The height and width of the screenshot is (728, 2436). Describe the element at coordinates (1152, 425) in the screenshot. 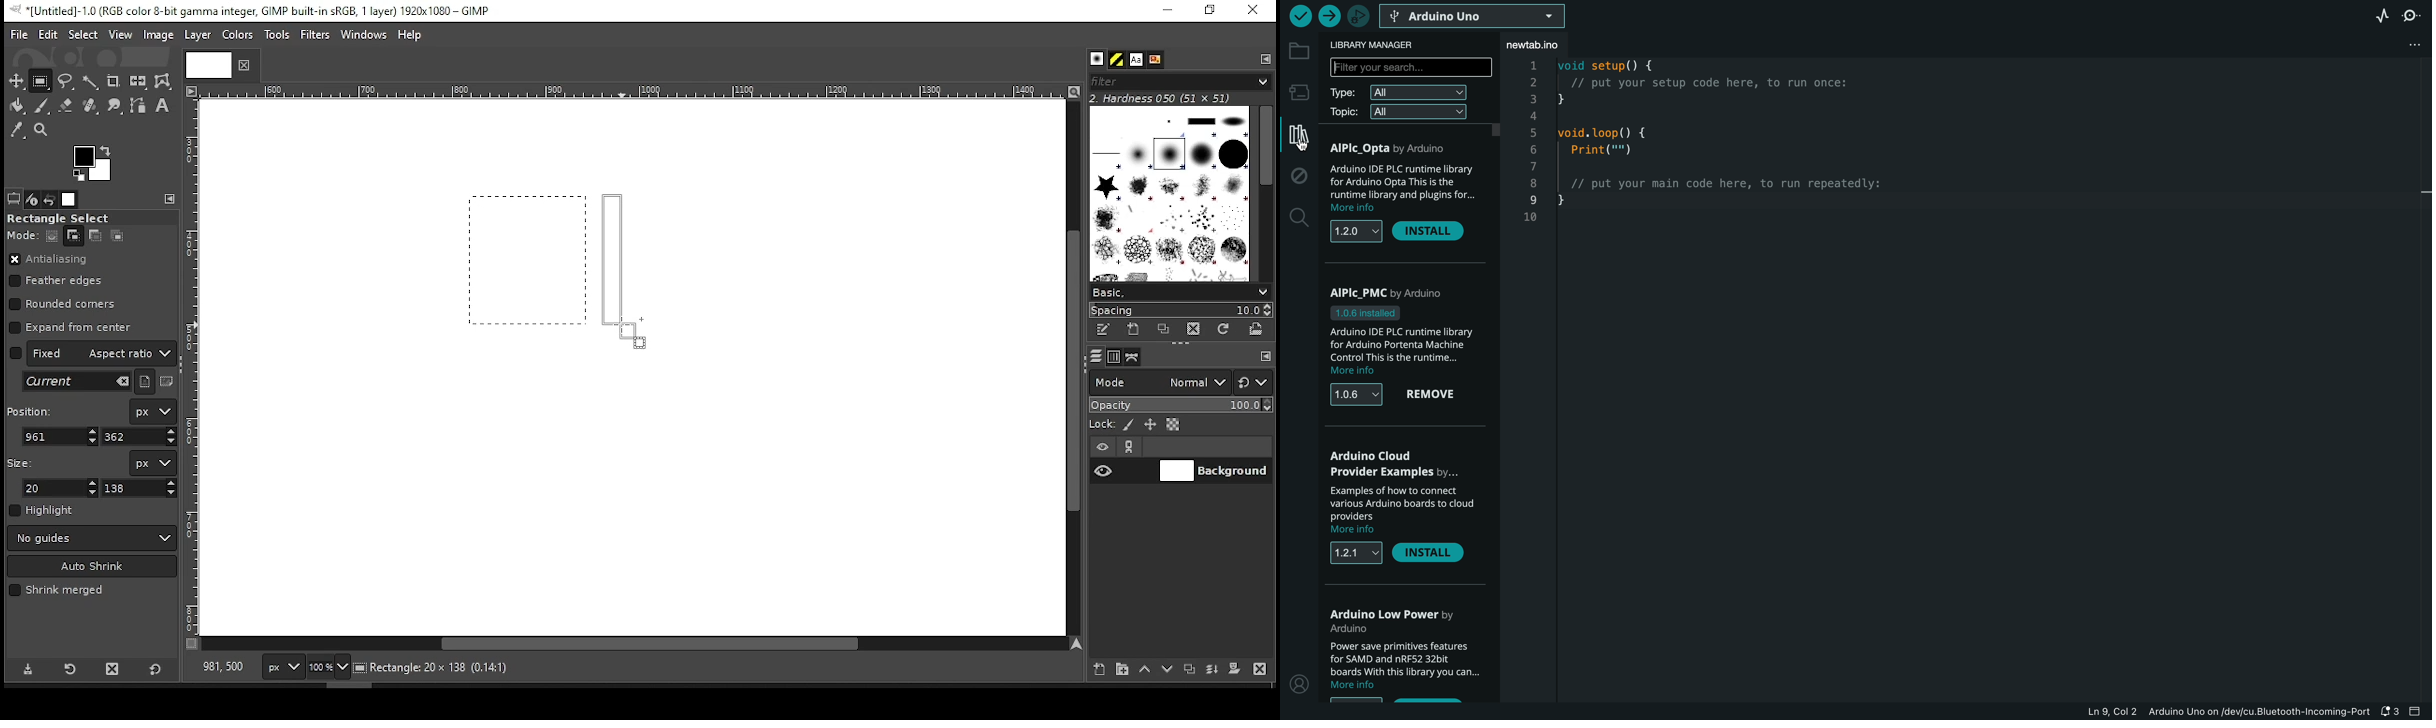

I see `lock size and positioning` at that location.